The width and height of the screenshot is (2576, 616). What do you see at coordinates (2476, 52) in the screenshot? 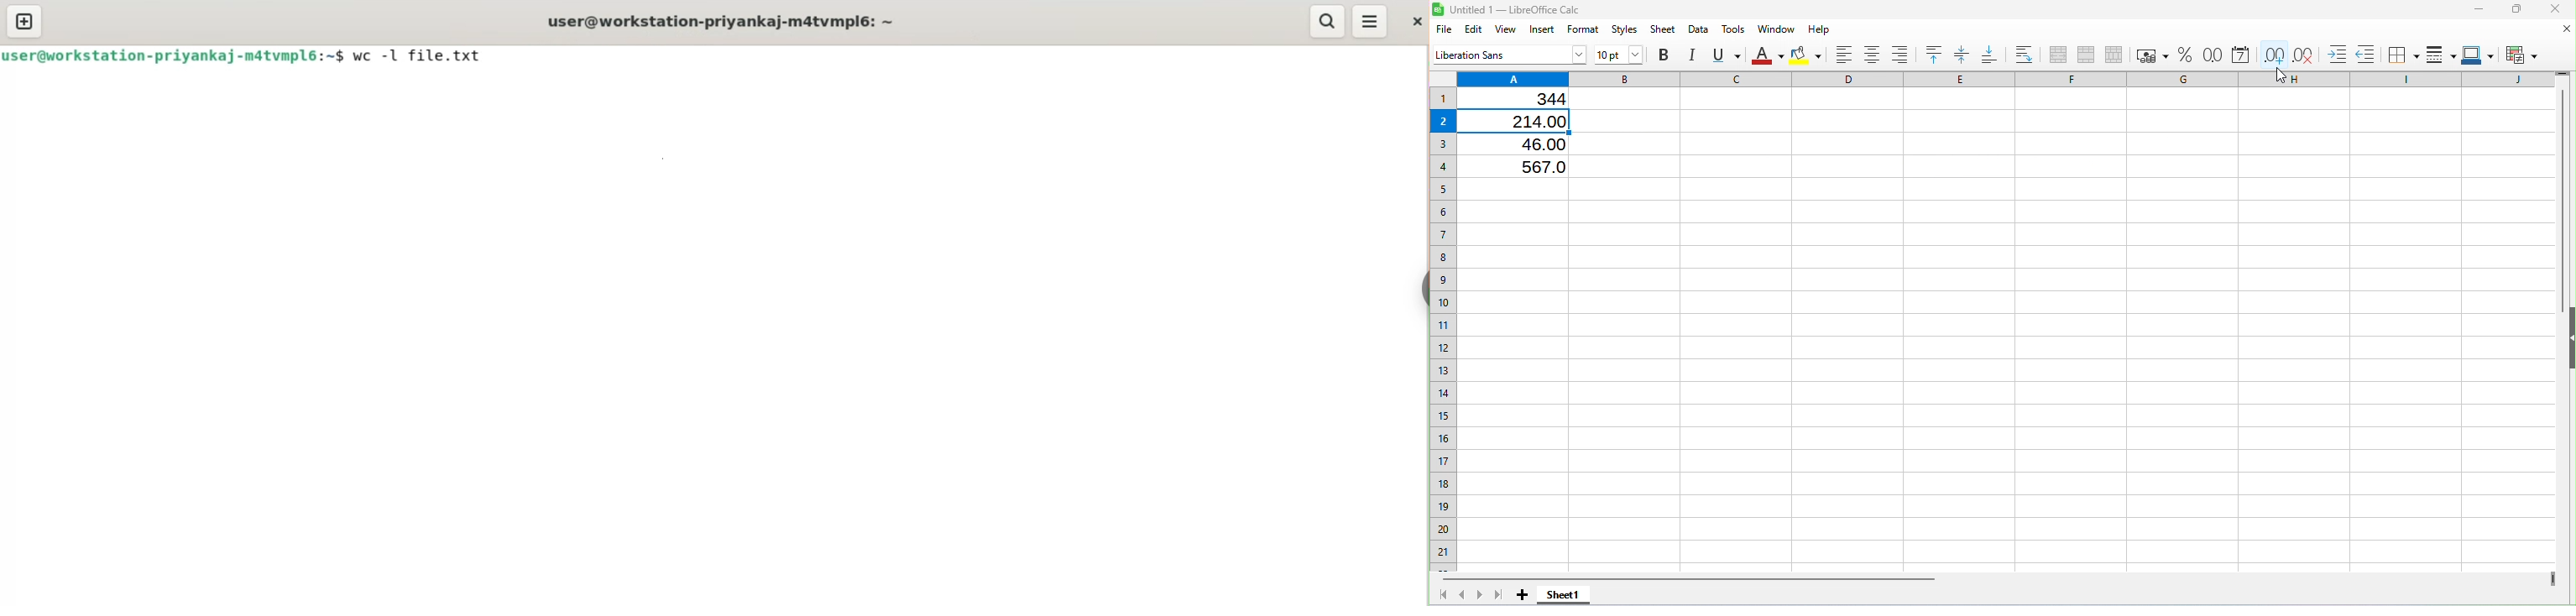
I see `Border color` at bounding box center [2476, 52].